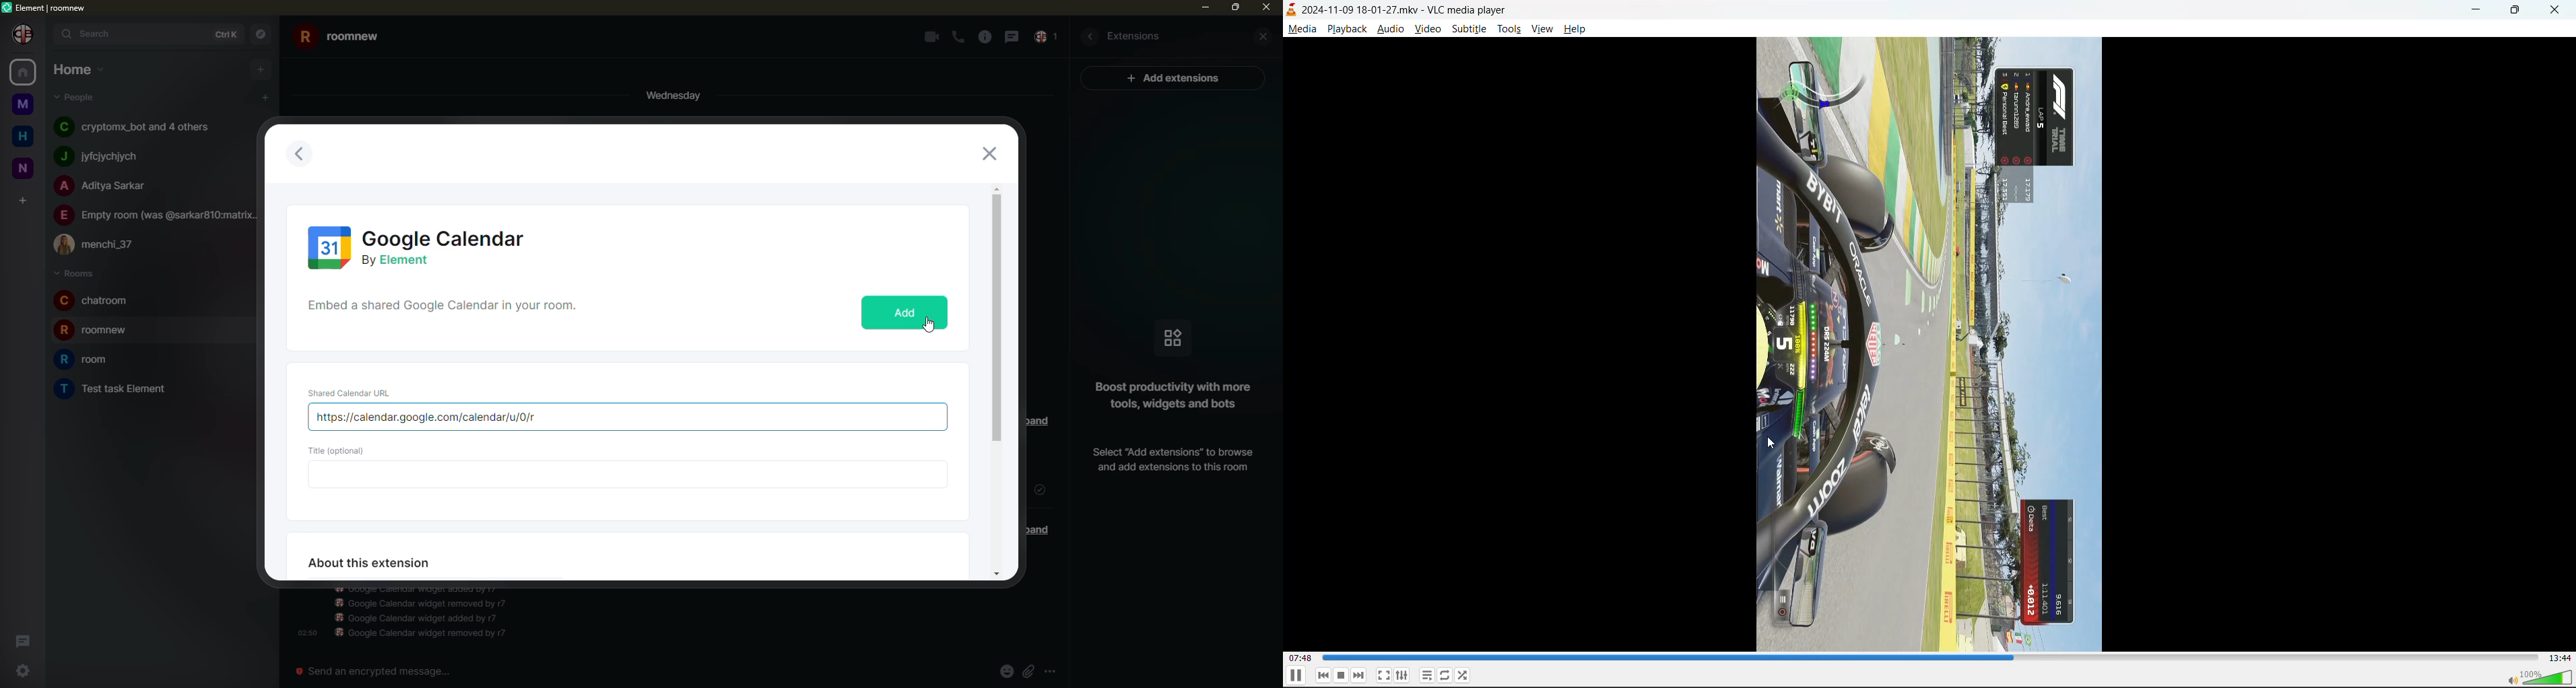 Image resolution: width=2576 pixels, height=700 pixels. I want to click on room, so click(23, 105).